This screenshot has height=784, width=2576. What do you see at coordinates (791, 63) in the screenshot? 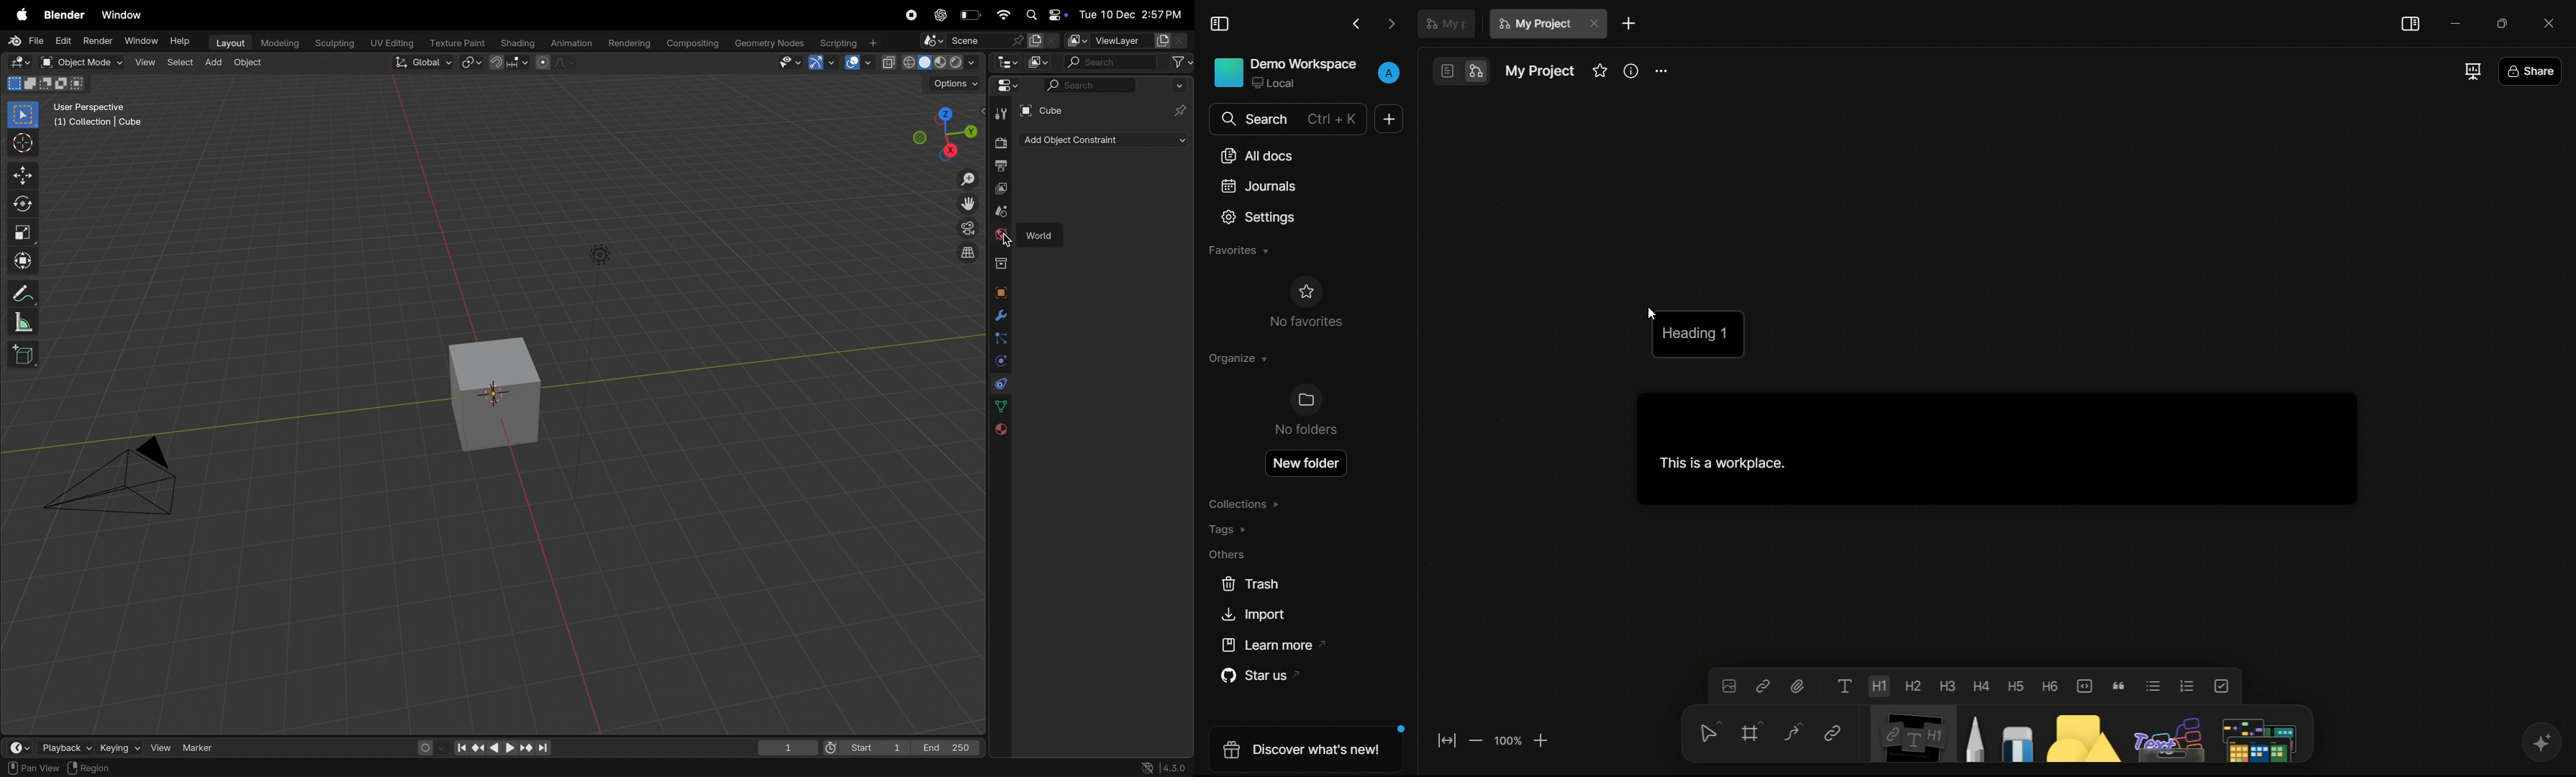
I see `Visibility` at bounding box center [791, 63].